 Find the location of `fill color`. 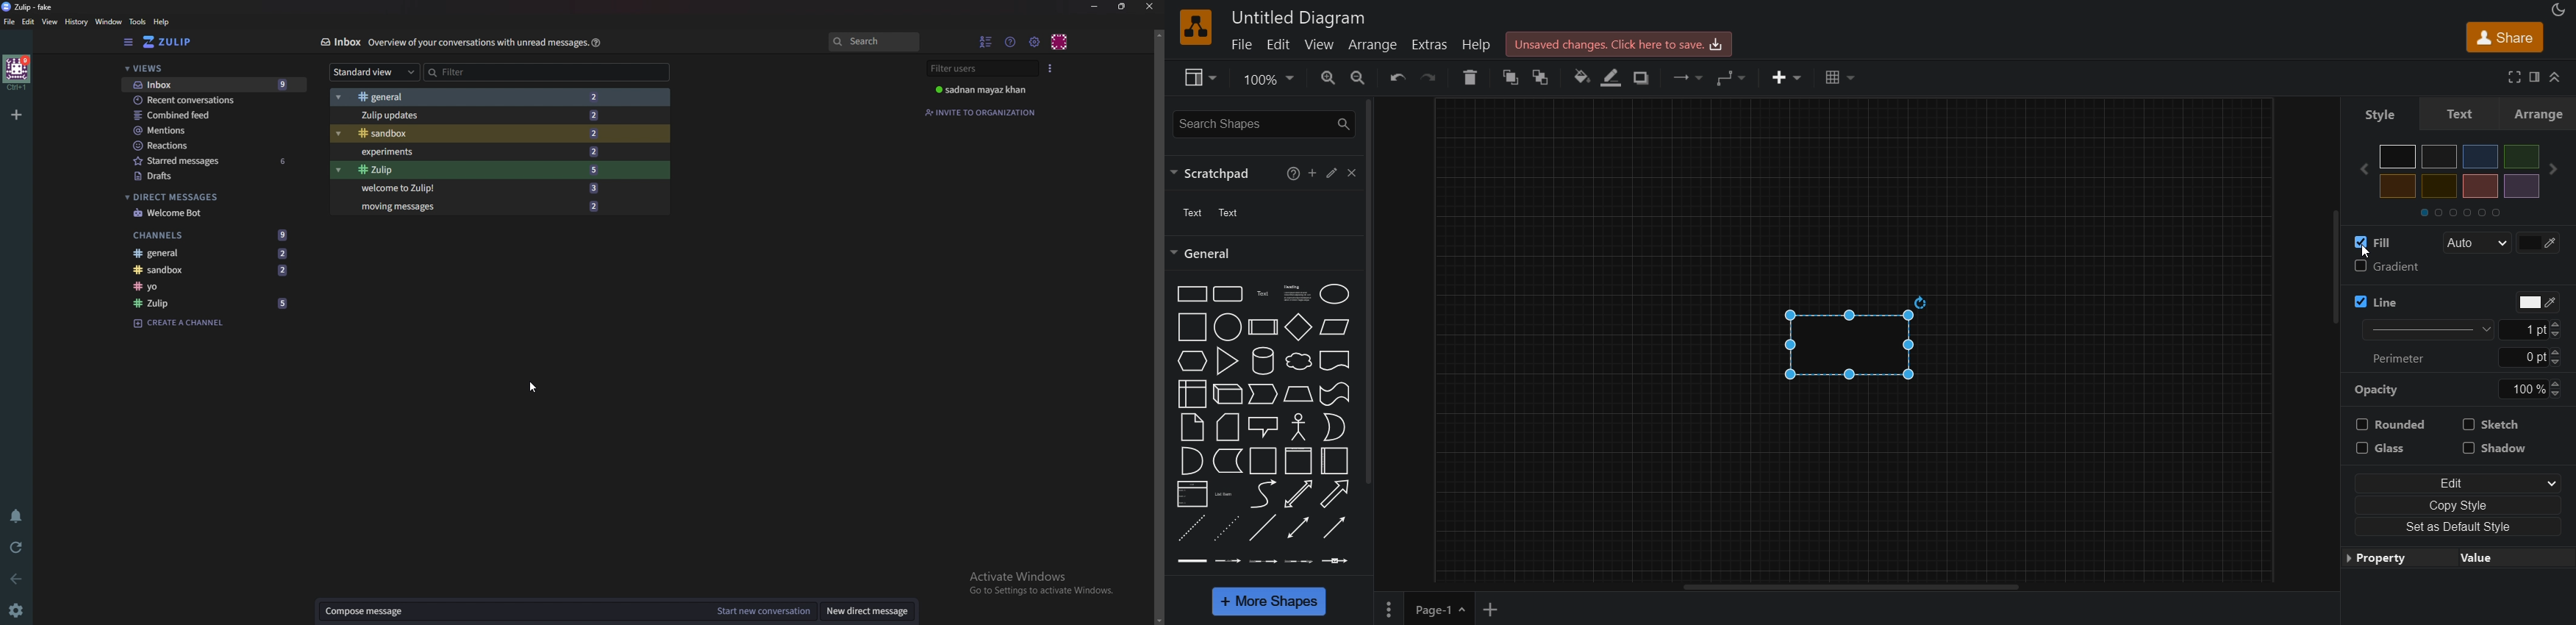

fill color is located at coordinates (1581, 79).